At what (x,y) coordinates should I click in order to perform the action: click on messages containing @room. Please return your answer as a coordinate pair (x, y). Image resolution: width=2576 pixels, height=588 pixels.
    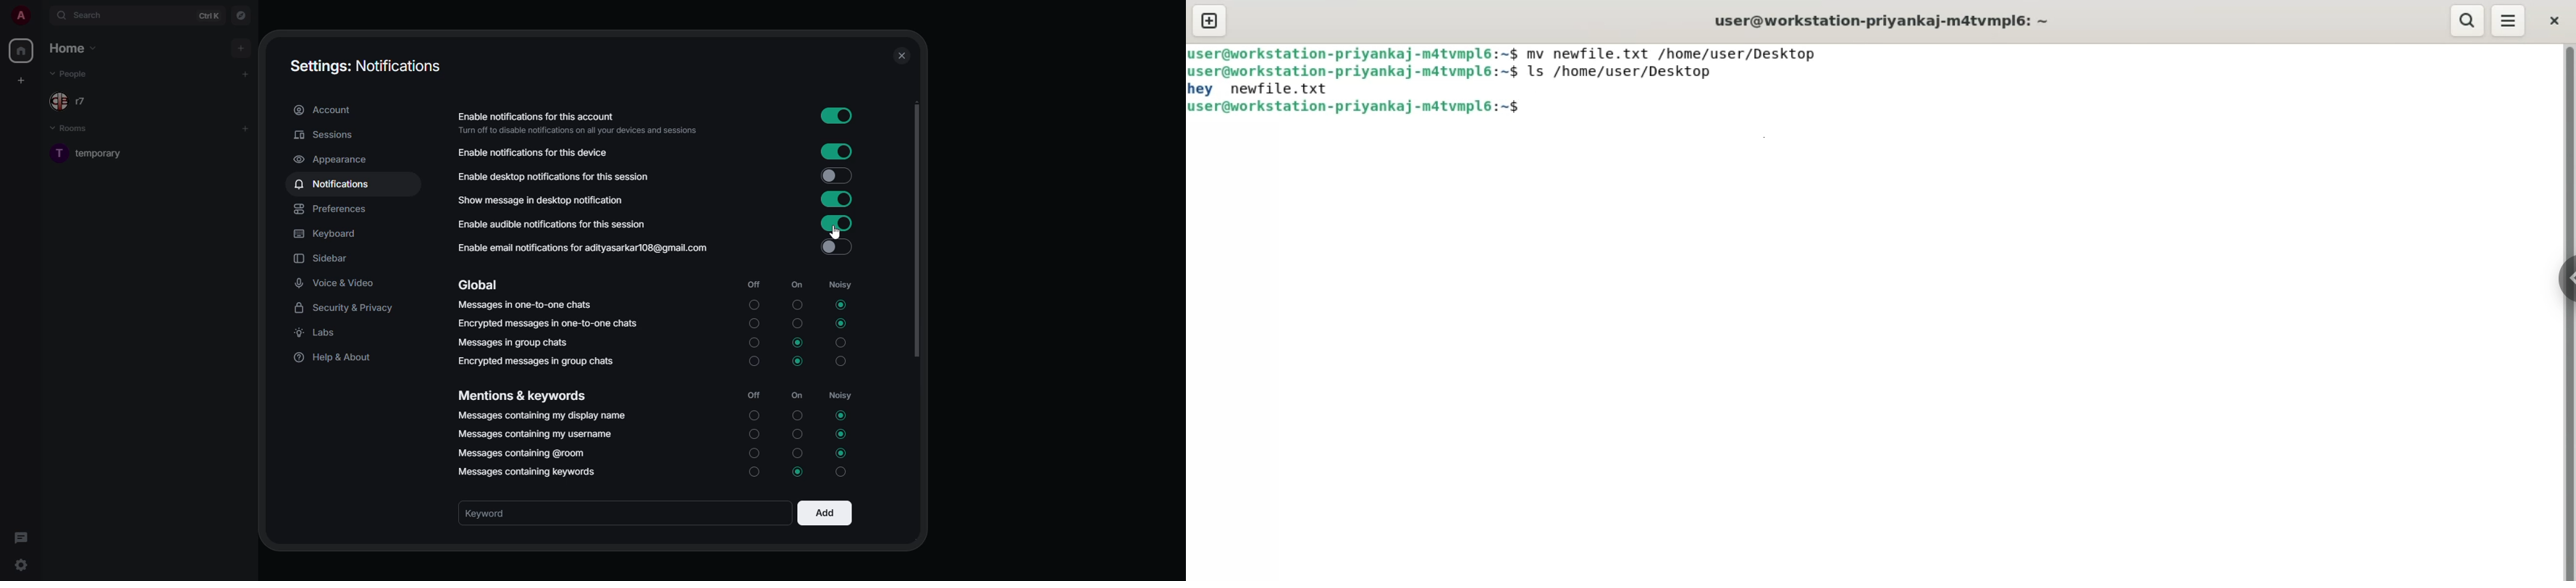
    Looking at the image, I should click on (524, 452).